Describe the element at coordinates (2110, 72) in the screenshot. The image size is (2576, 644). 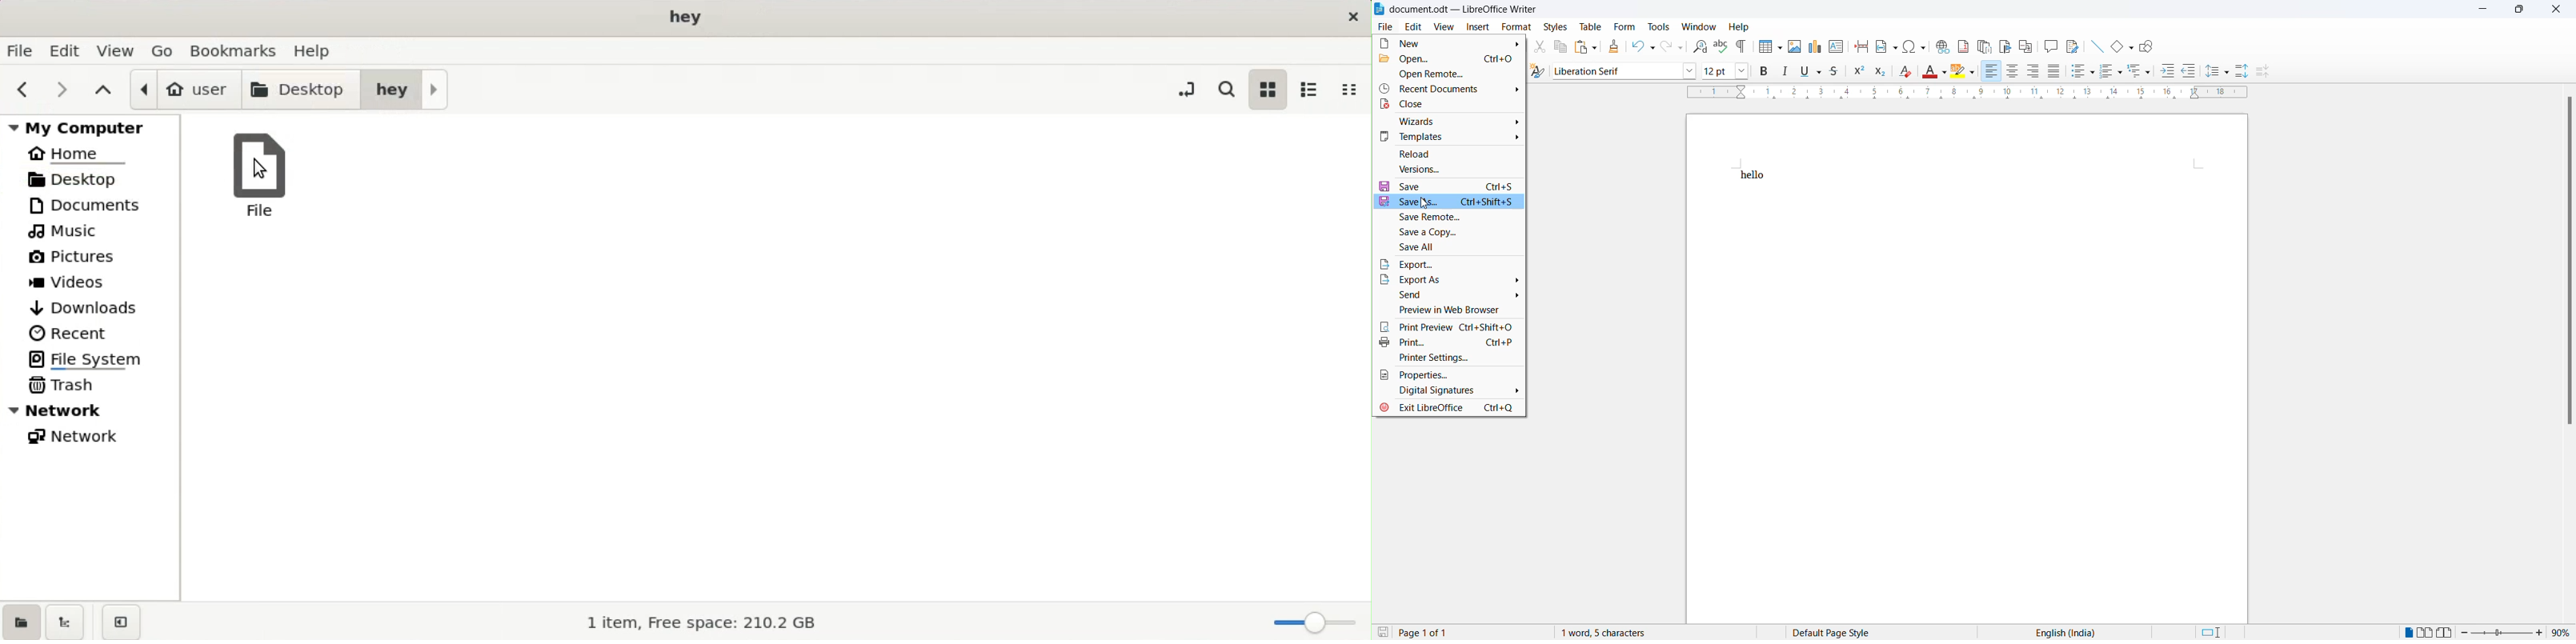
I see `Toggle order list` at that location.